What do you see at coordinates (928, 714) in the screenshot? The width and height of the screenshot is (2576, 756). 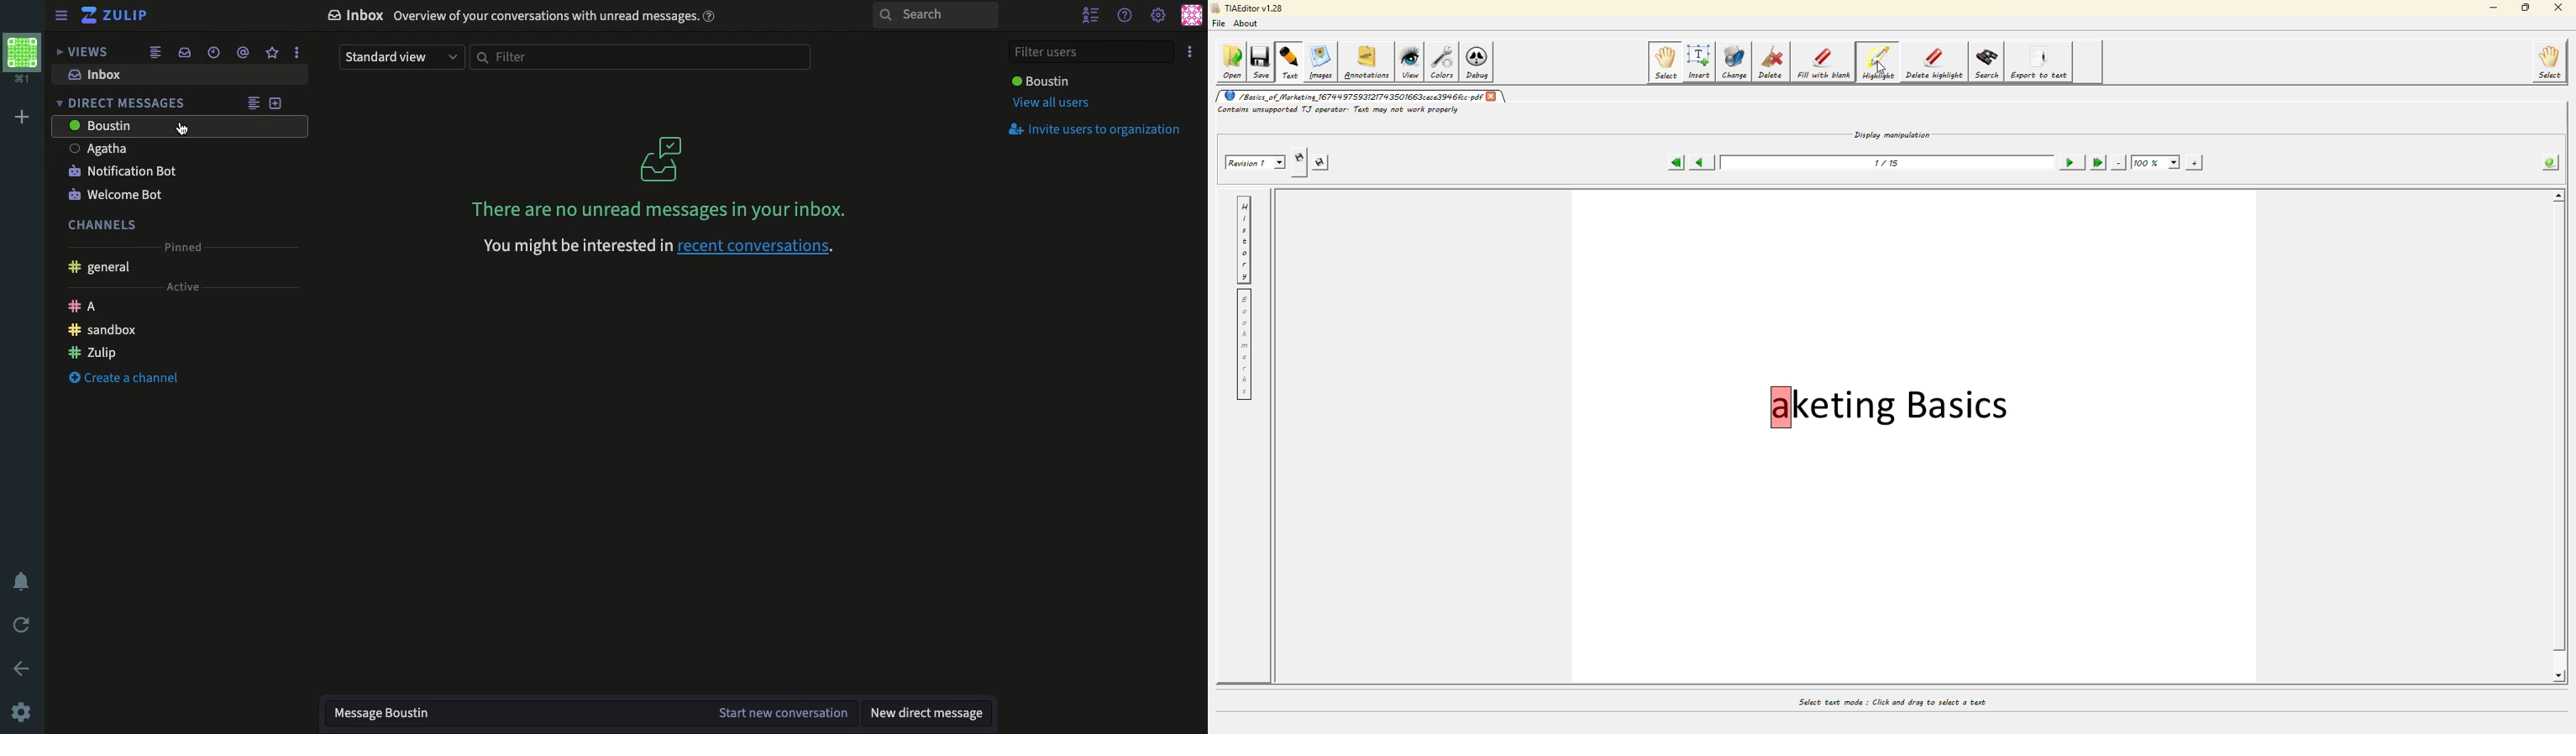 I see `New DM` at bounding box center [928, 714].